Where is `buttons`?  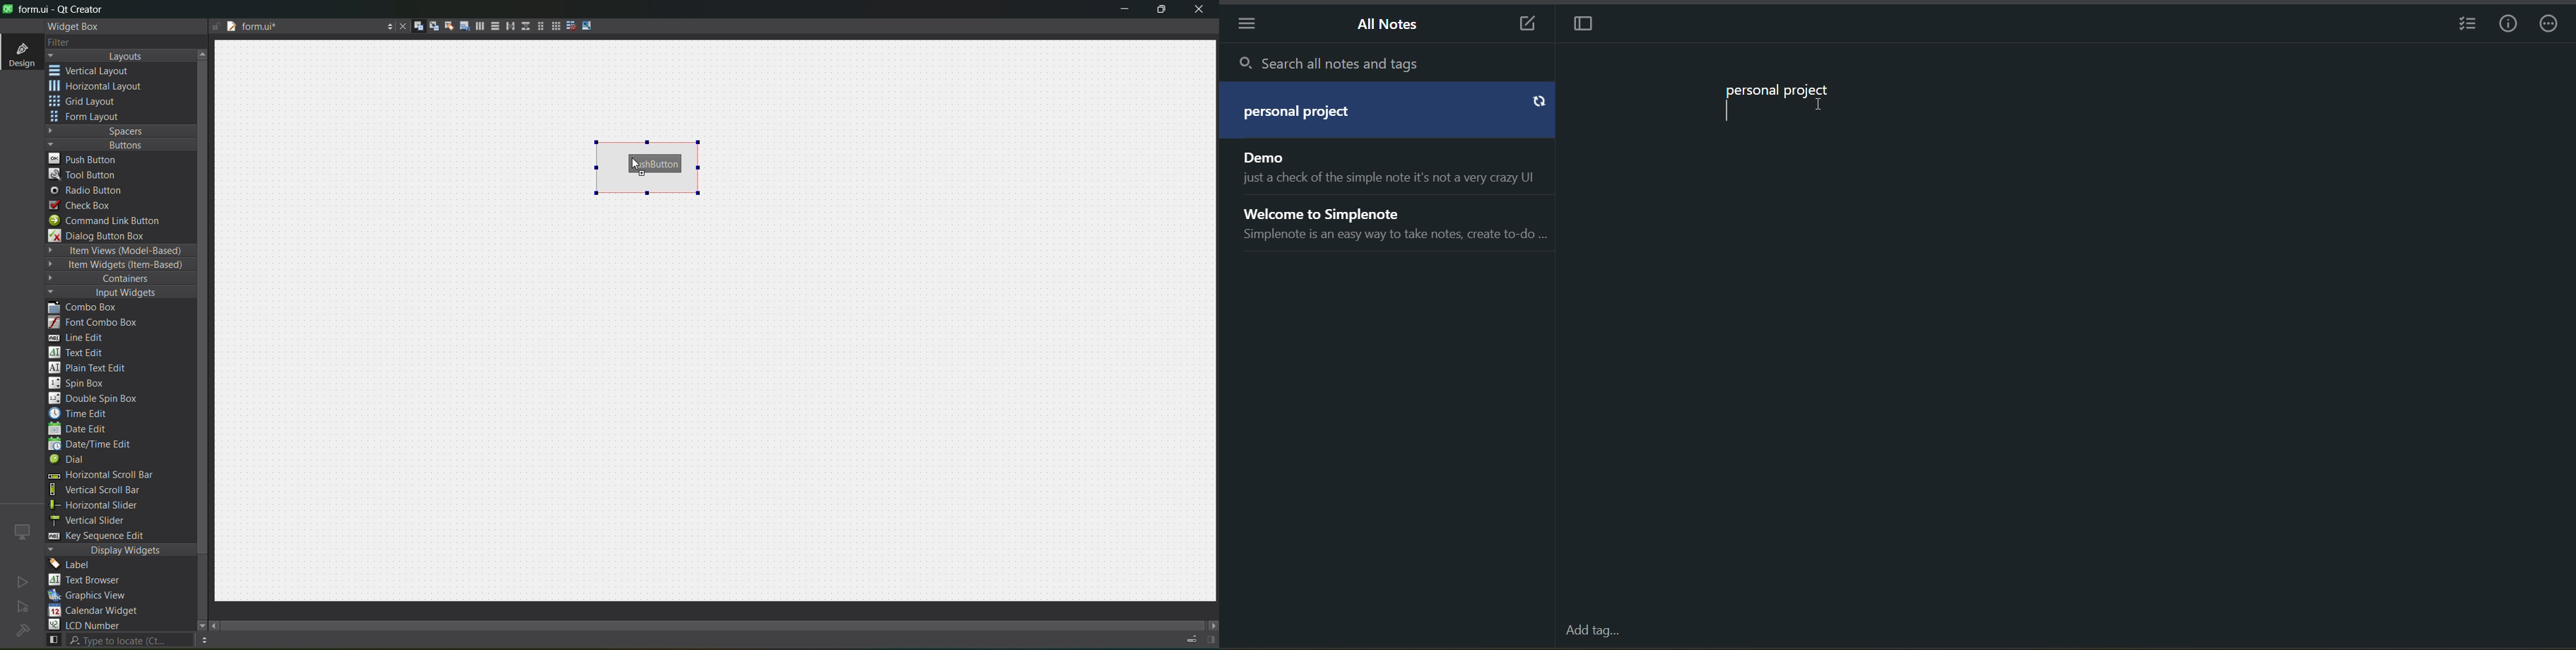
buttons is located at coordinates (118, 144).